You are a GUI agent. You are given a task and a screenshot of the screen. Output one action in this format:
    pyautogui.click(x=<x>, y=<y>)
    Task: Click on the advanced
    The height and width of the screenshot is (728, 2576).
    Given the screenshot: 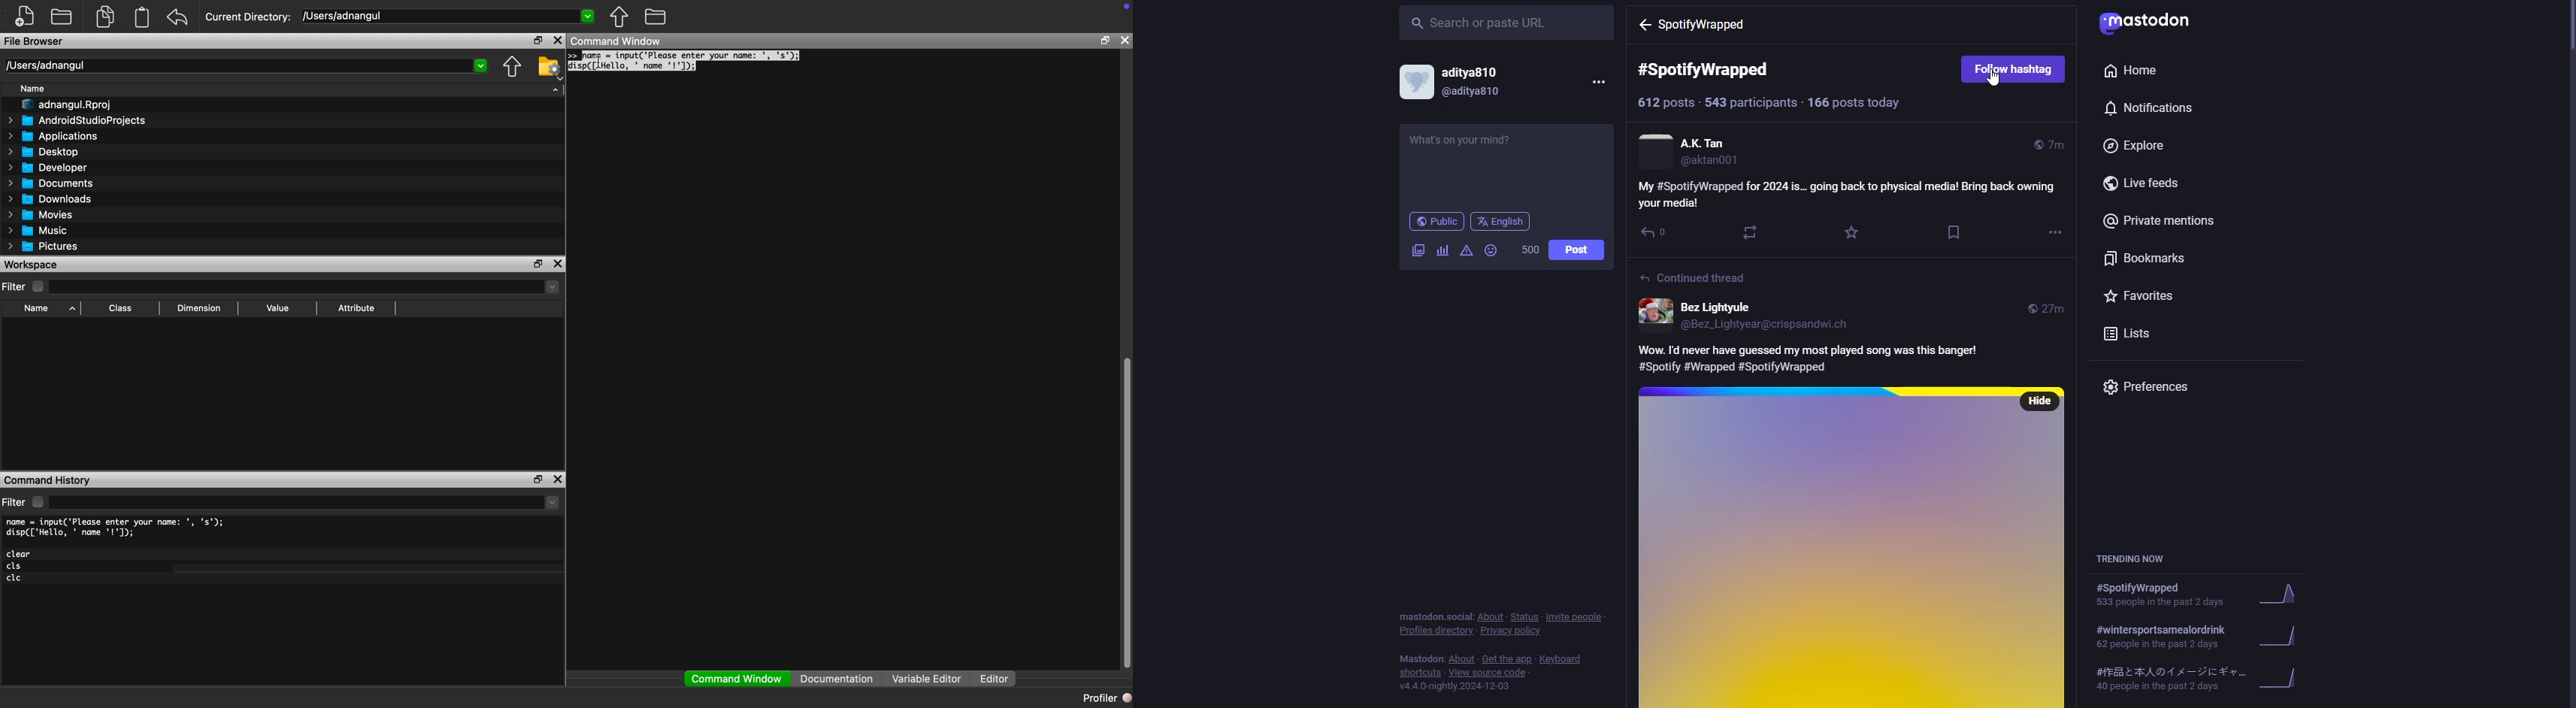 What is the action you would take?
    pyautogui.click(x=1467, y=250)
    